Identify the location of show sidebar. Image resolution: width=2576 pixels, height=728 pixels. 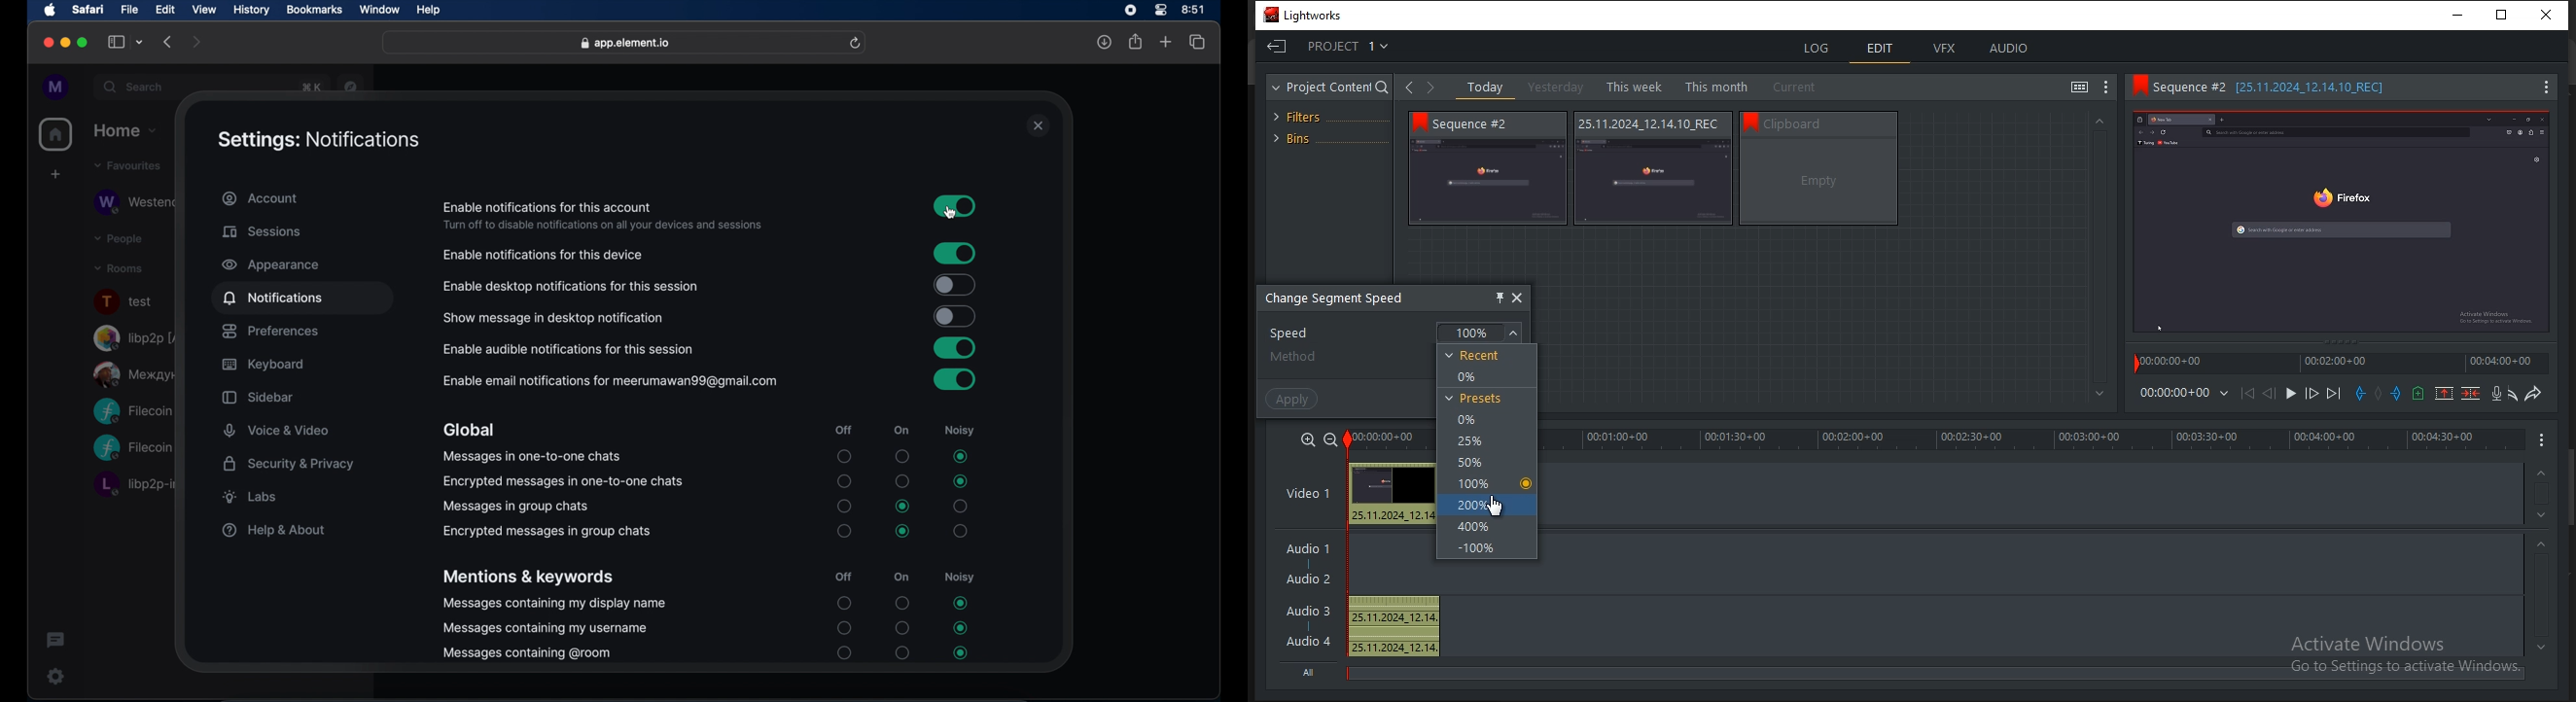
(117, 42).